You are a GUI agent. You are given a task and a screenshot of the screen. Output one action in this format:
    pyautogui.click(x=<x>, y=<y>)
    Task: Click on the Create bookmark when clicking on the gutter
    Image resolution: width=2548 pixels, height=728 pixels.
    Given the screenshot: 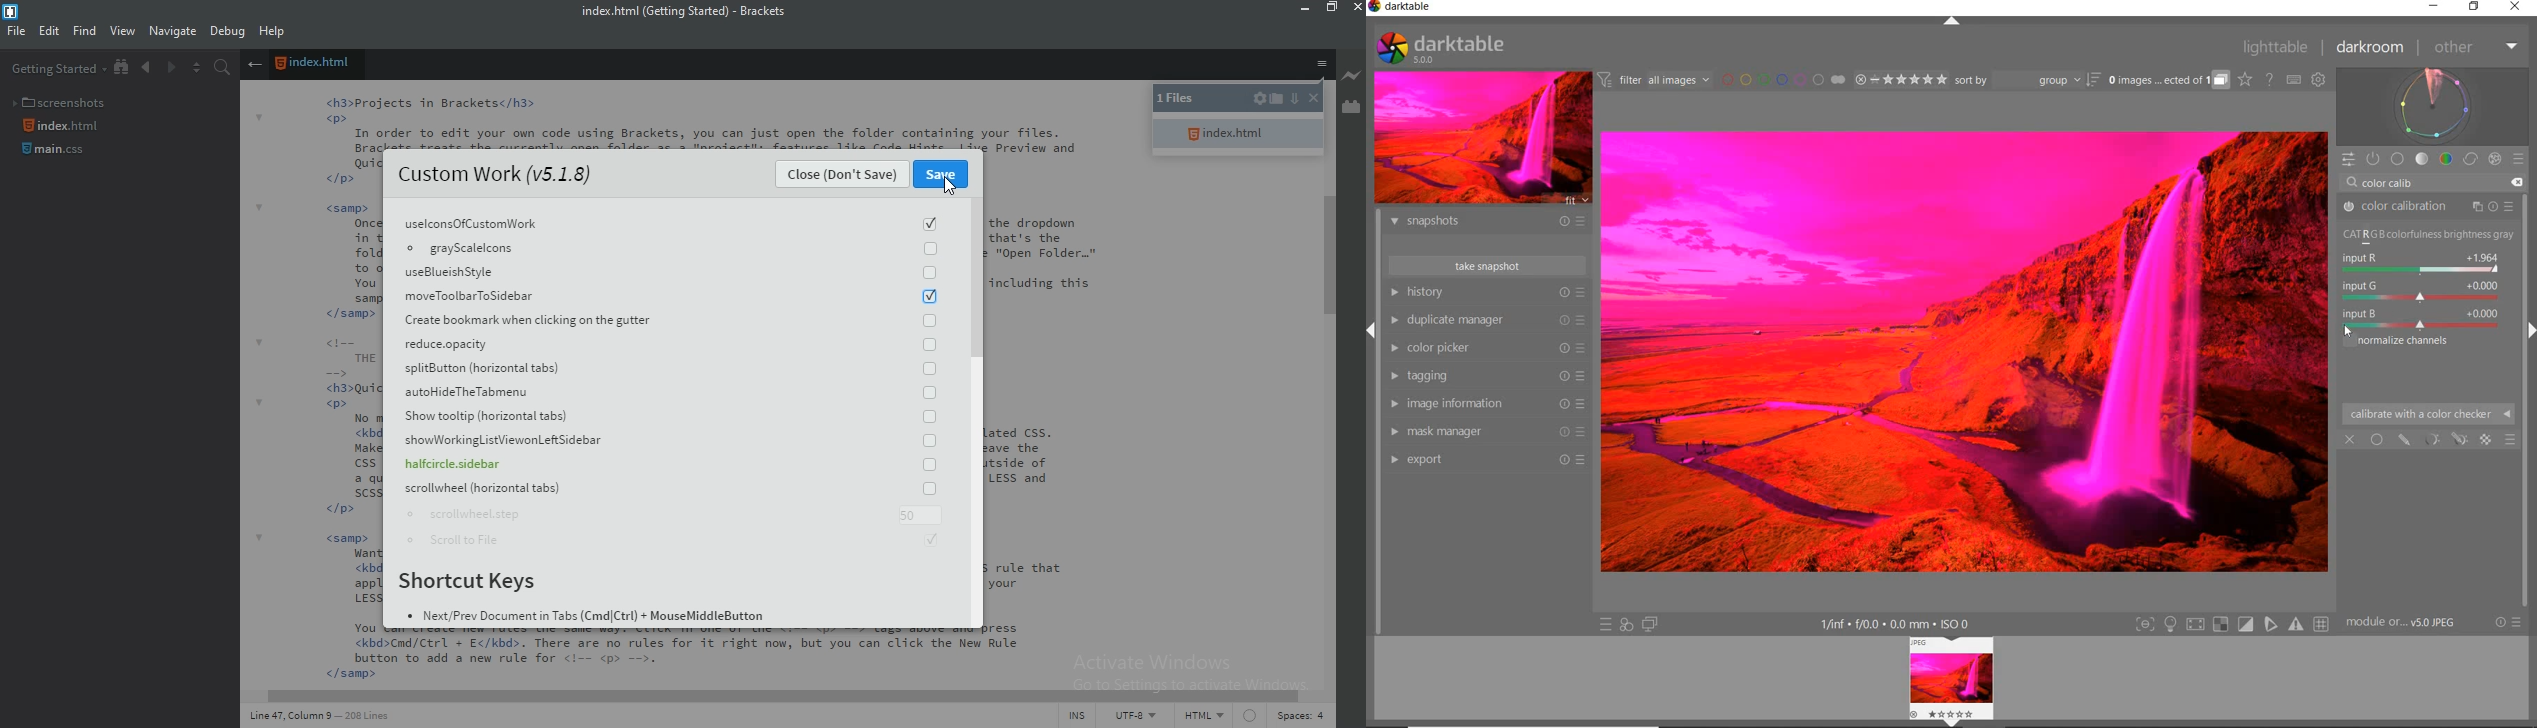 What is the action you would take?
    pyautogui.click(x=670, y=321)
    